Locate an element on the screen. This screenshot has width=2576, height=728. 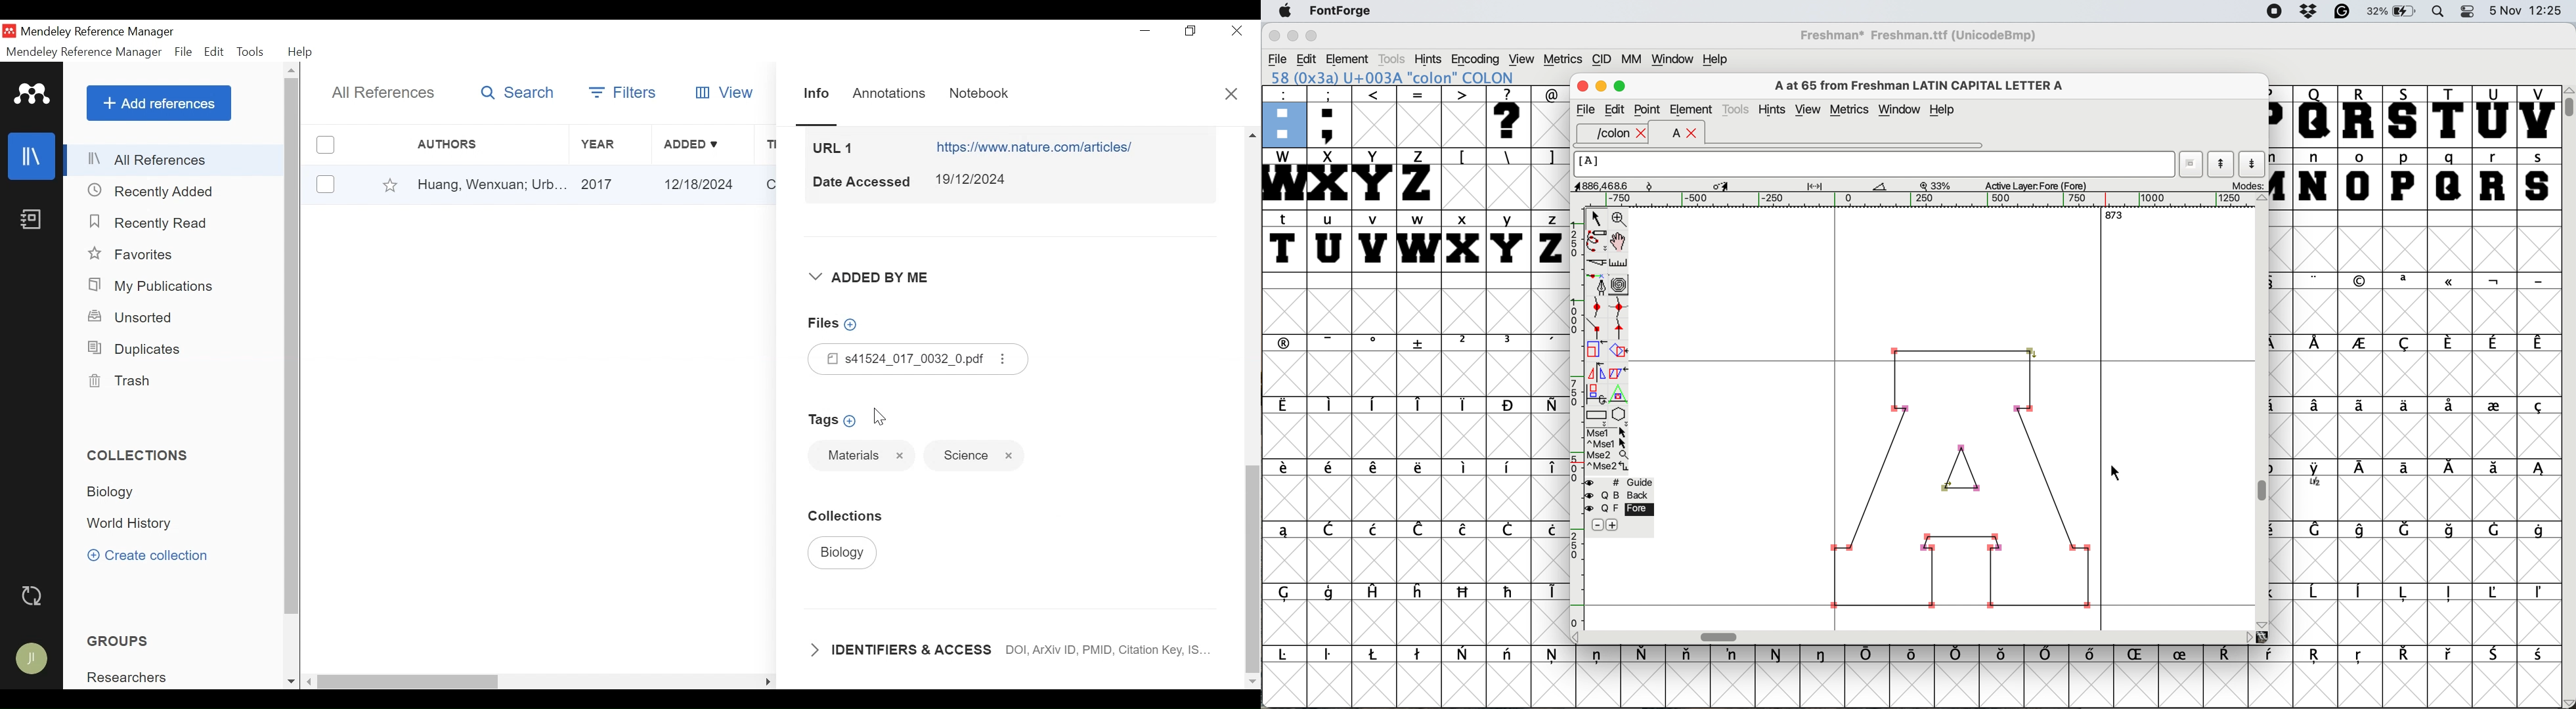
symbol is located at coordinates (1332, 470).